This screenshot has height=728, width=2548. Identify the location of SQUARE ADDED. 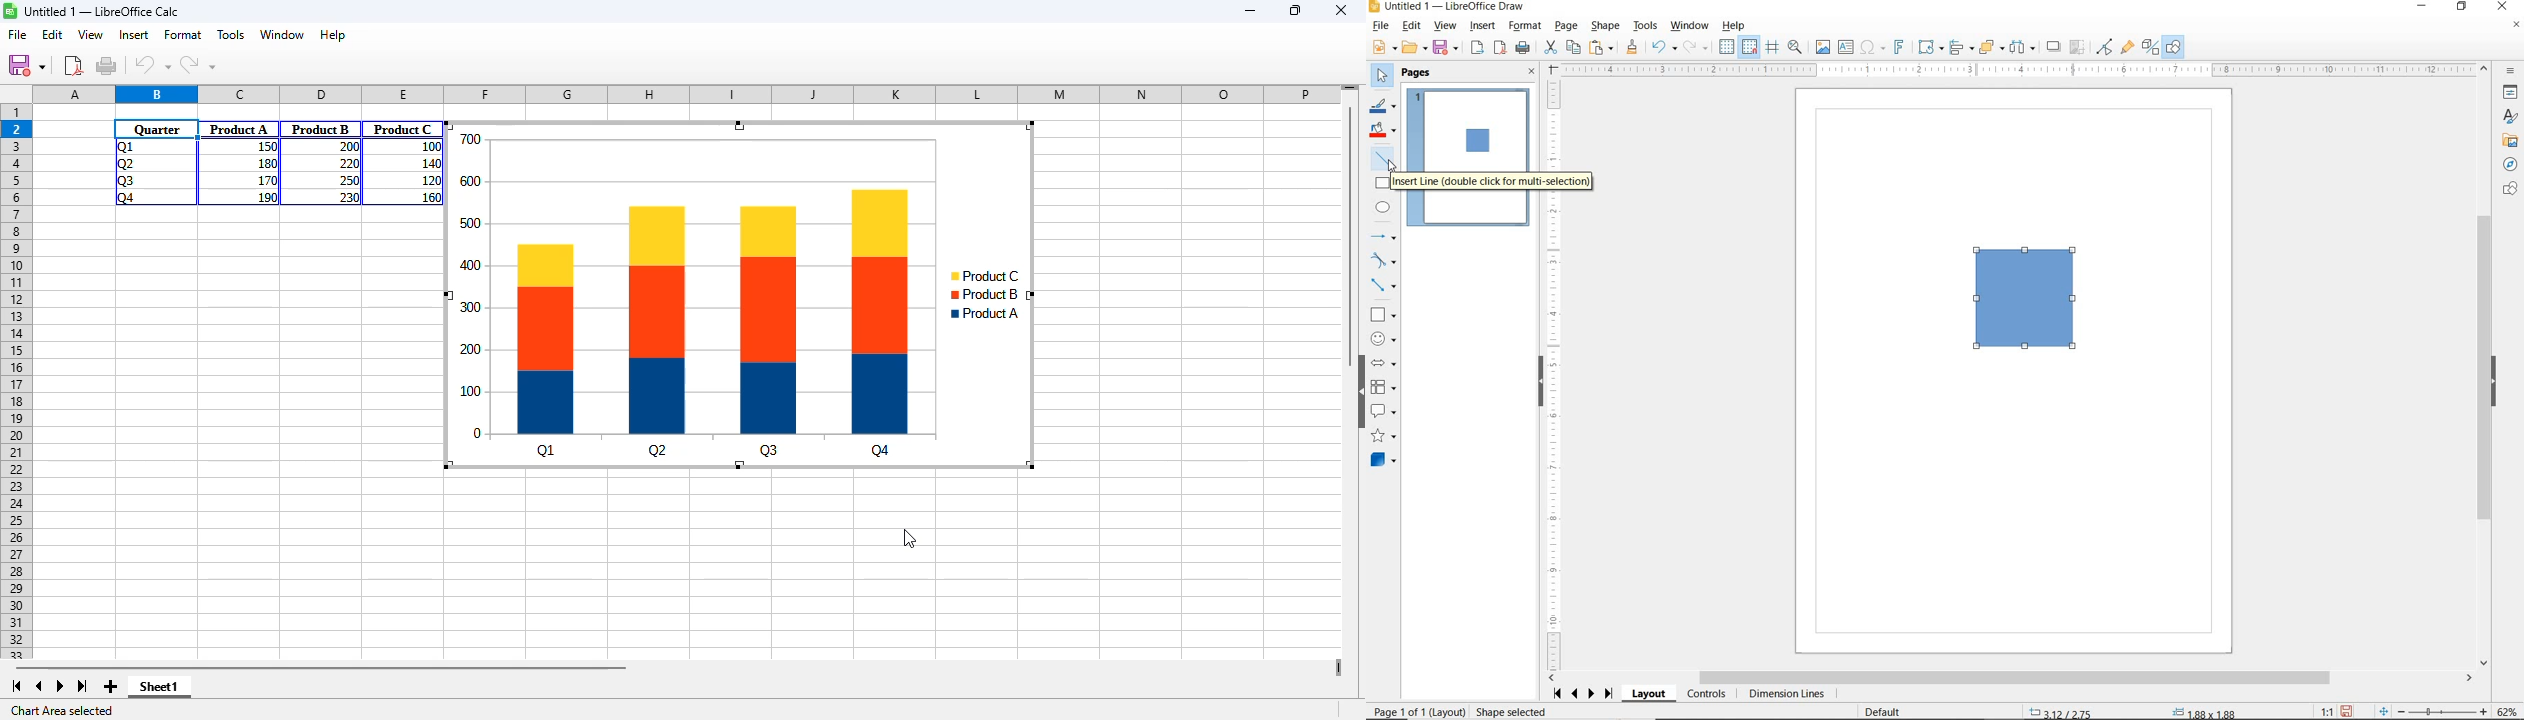
(1476, 142).